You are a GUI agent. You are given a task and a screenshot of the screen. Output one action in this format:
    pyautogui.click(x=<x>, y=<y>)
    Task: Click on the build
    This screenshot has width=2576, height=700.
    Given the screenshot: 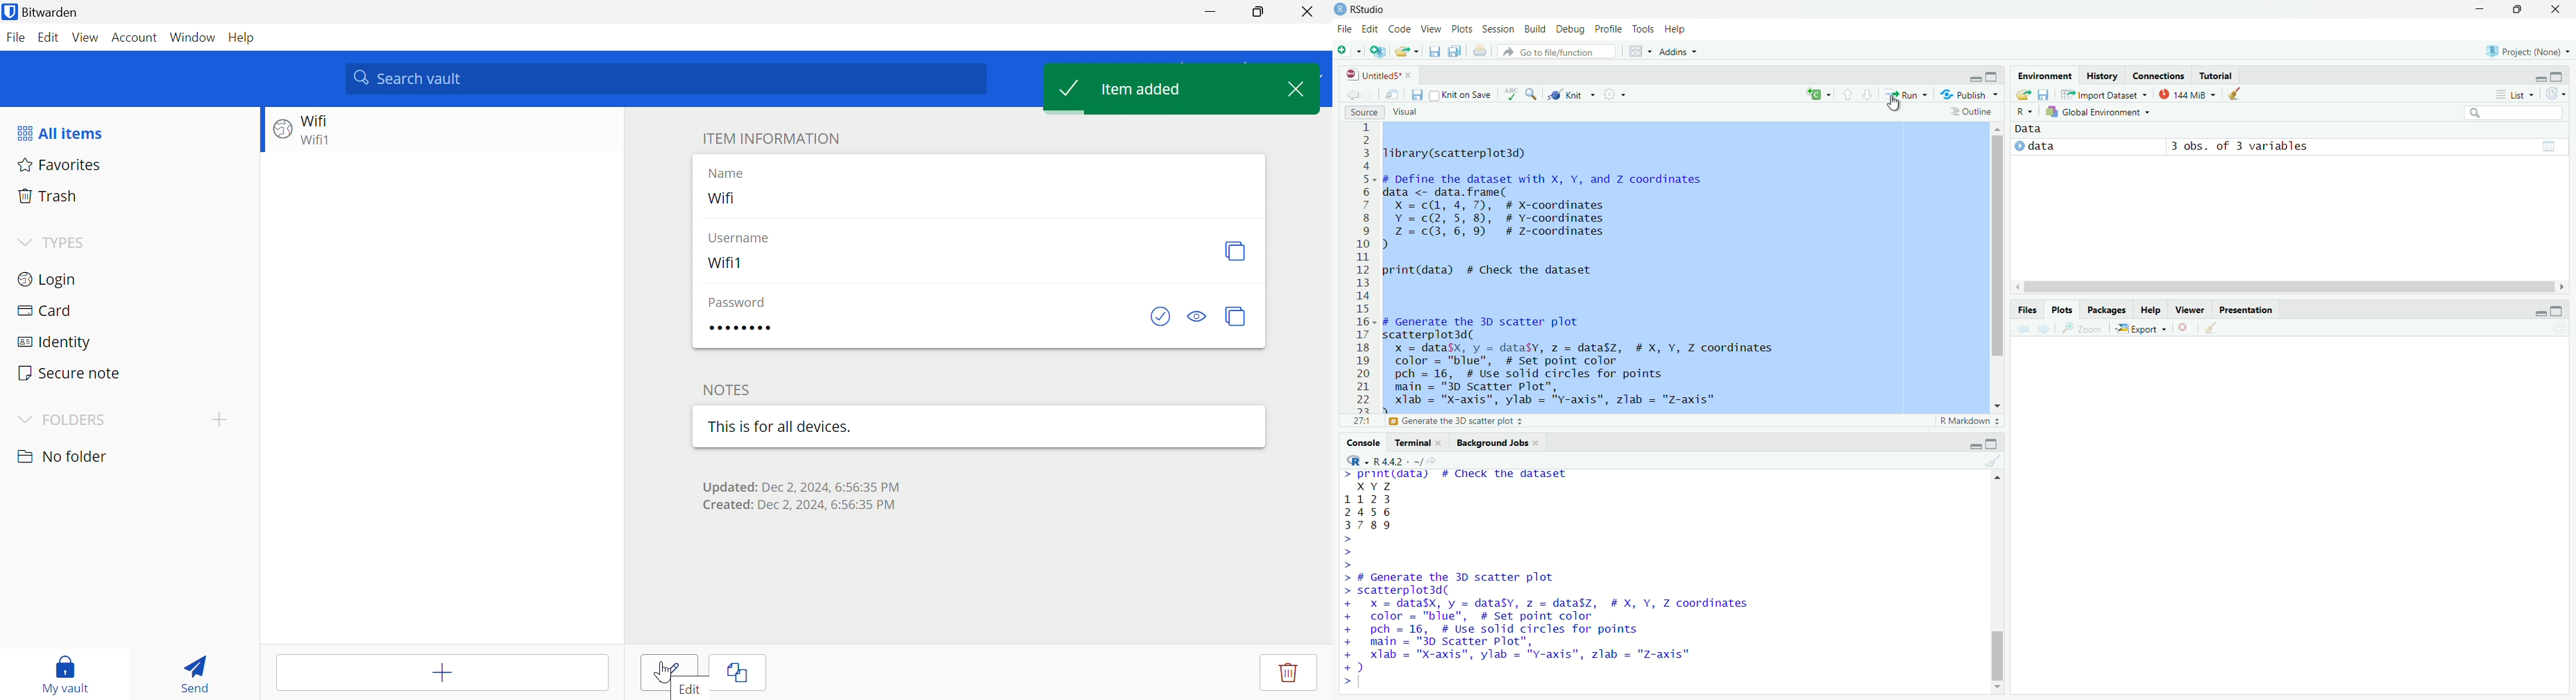 What is the action you would take?
    pyautogui.click(x=1537, y=30)
    